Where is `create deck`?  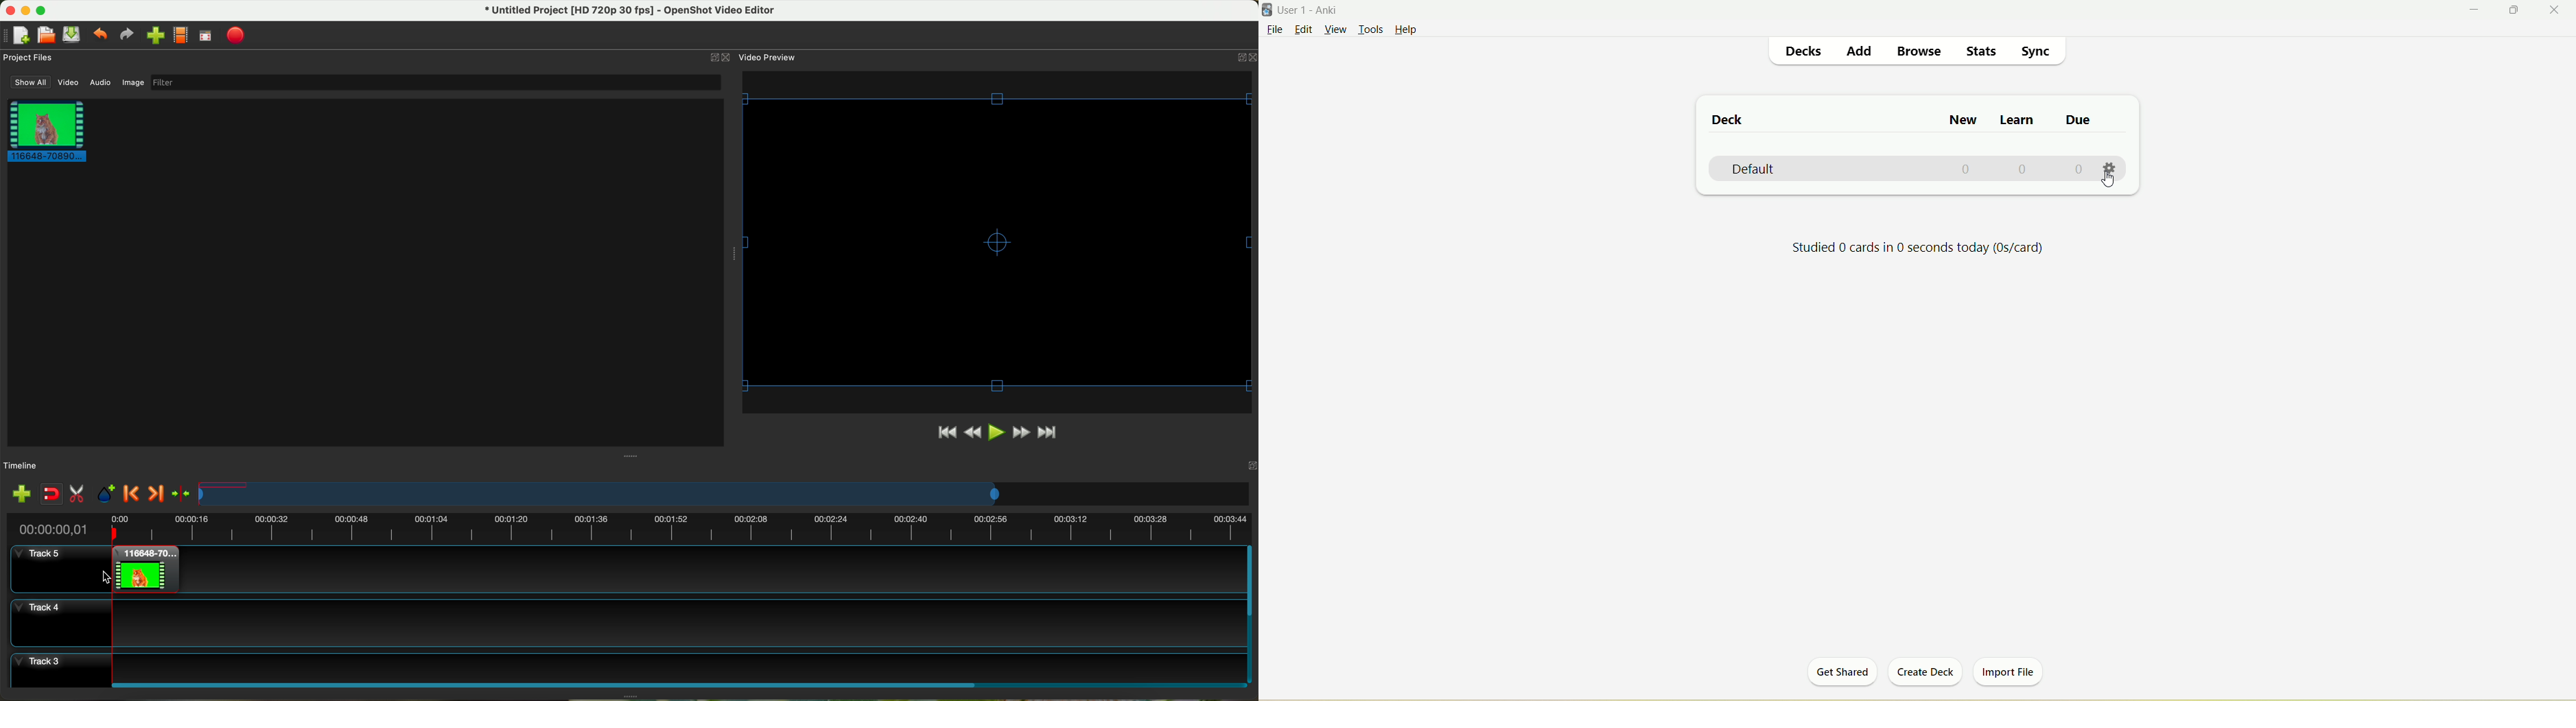 create deck is located at coordinates (1923, 674).